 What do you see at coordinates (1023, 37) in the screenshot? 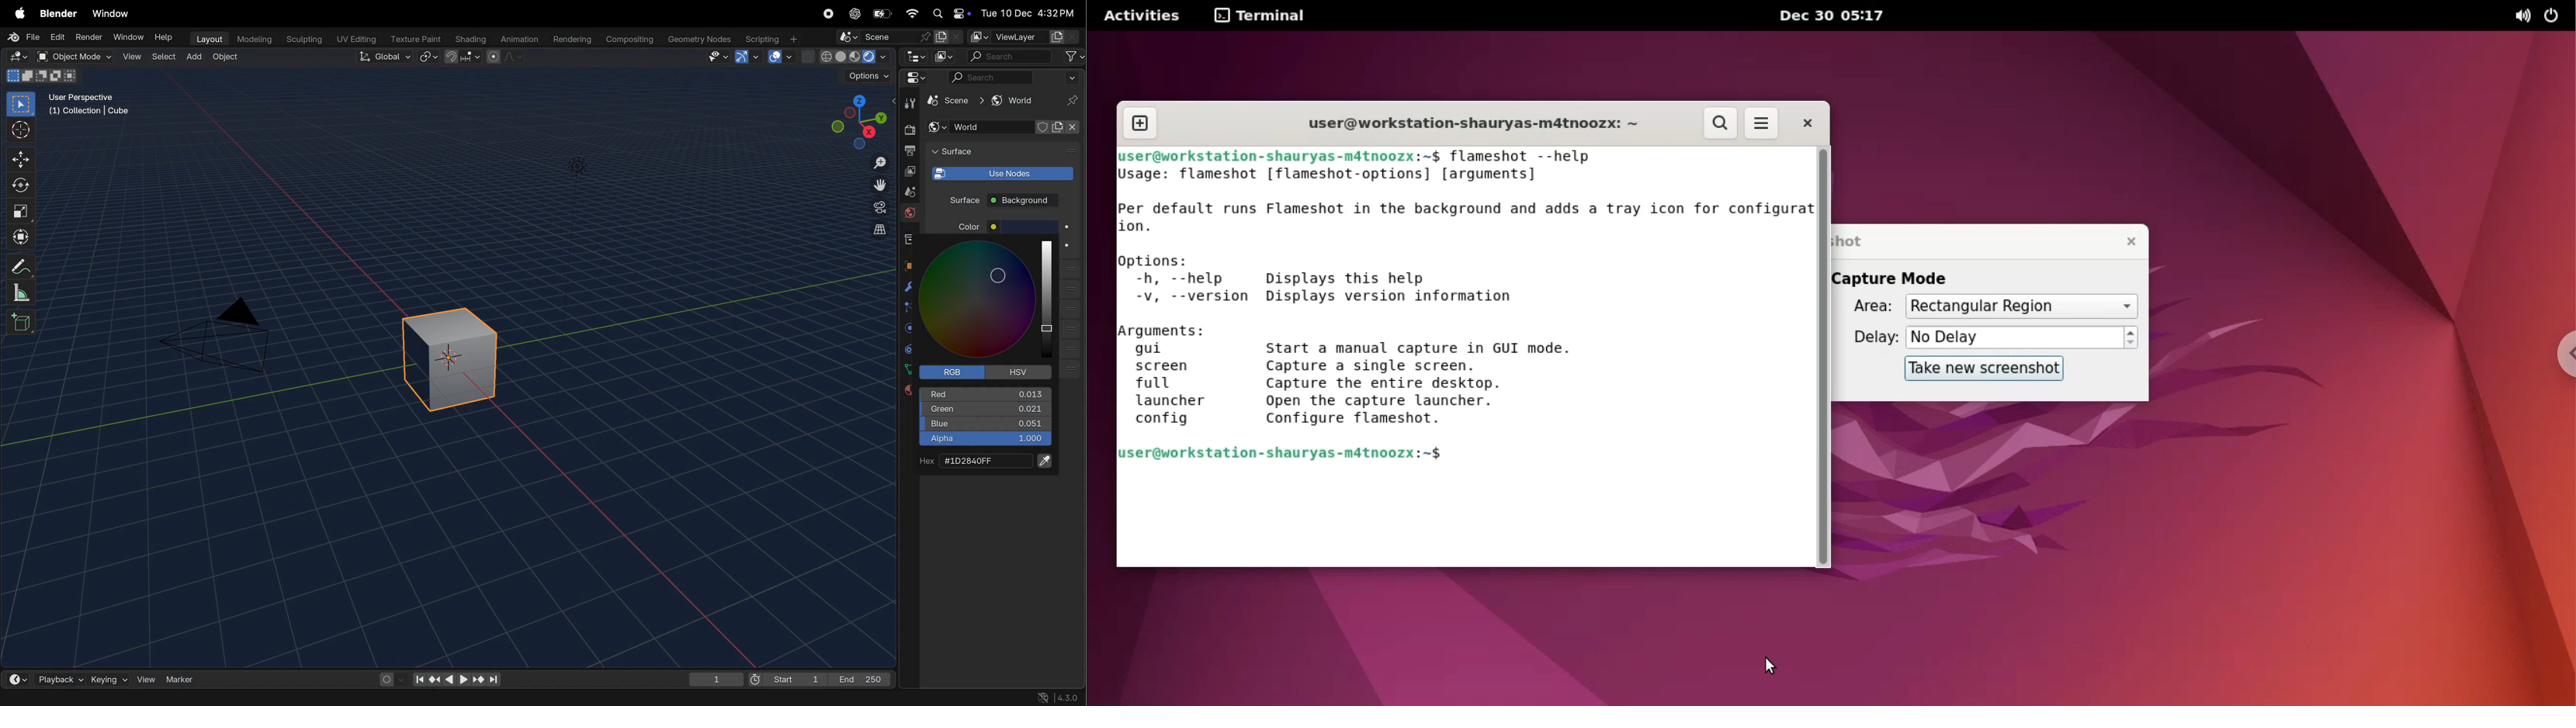
I see `View layer` at bounding box center [1023, 37].